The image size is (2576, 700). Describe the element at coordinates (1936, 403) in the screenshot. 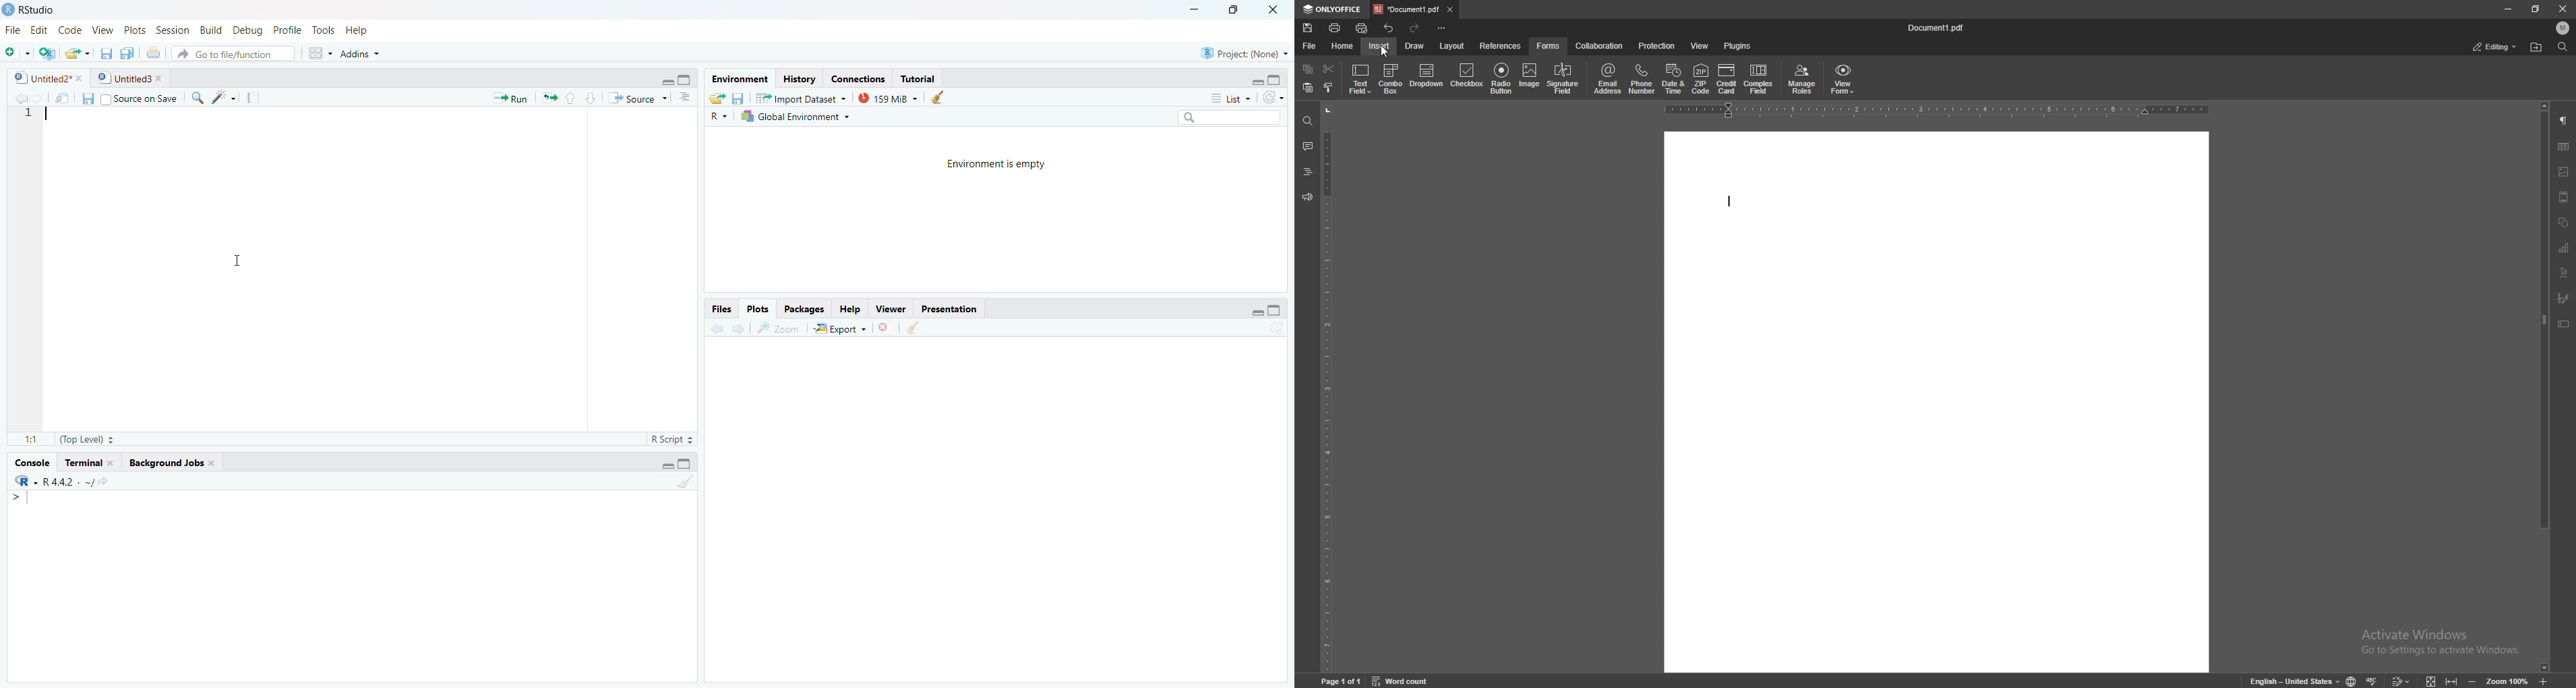

I see `document` at that location.